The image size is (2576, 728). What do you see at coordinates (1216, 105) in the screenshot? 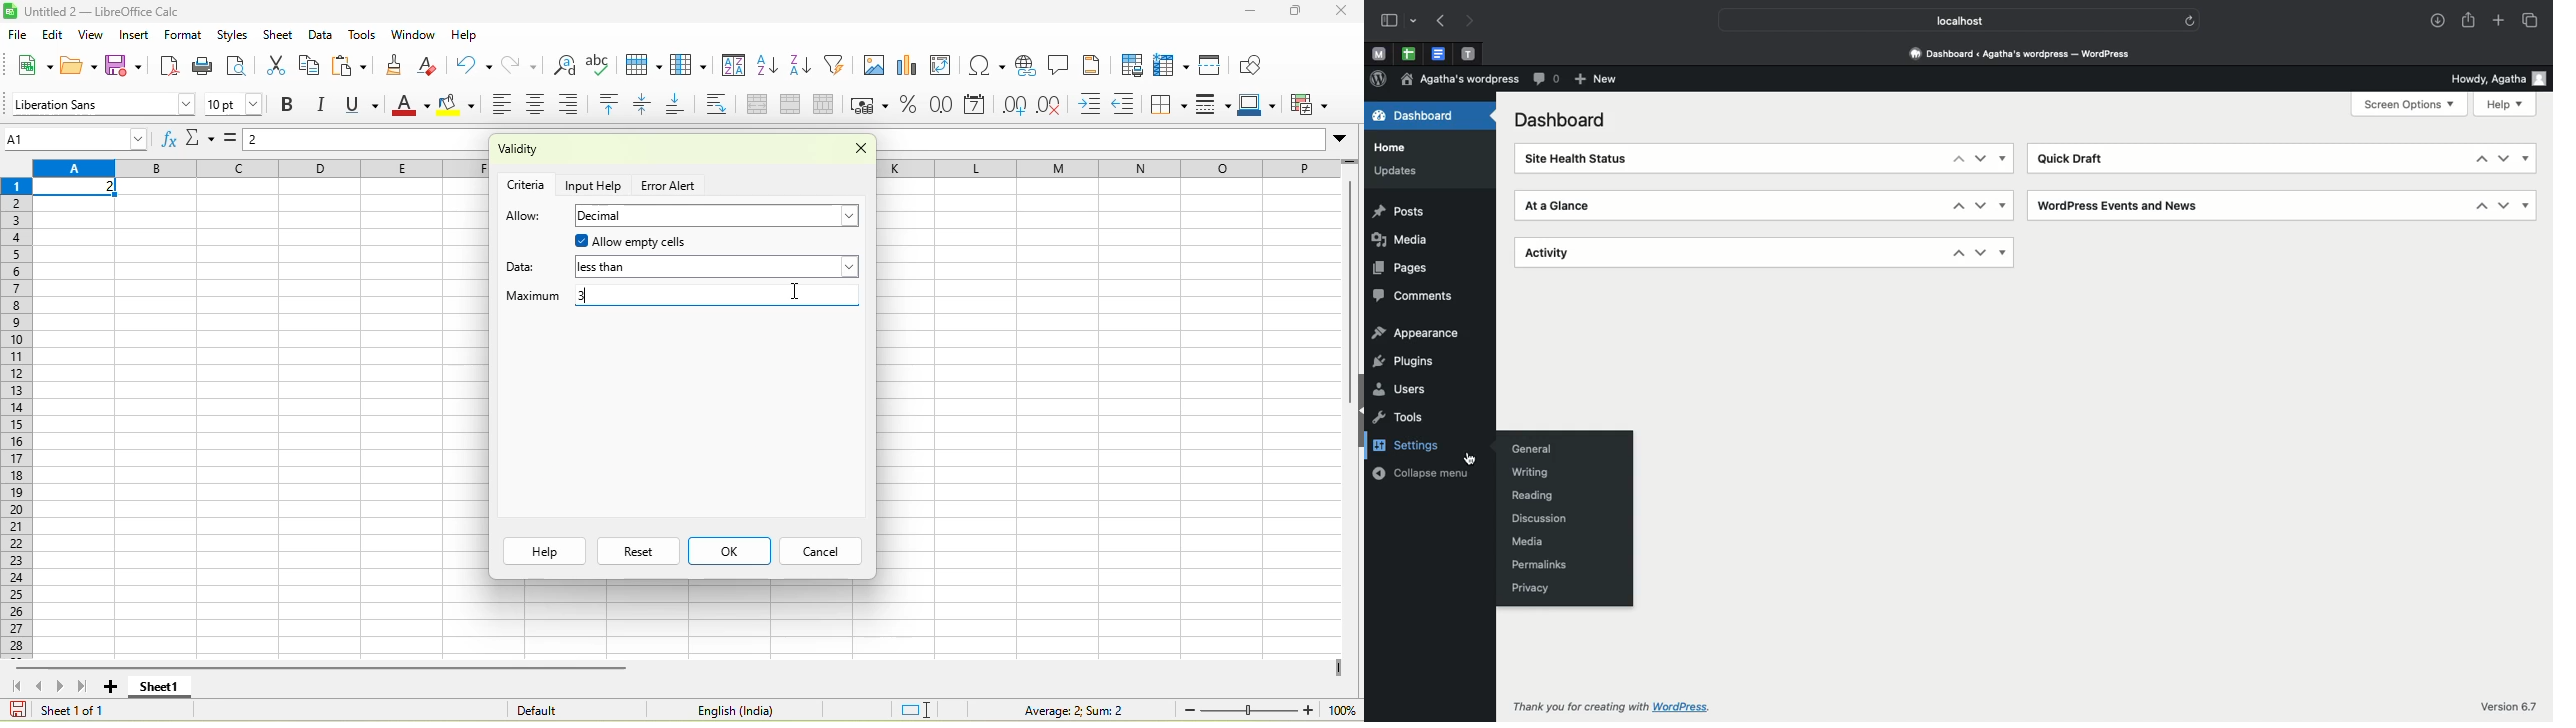
I see `border style` at bounding box center [1216, 105].